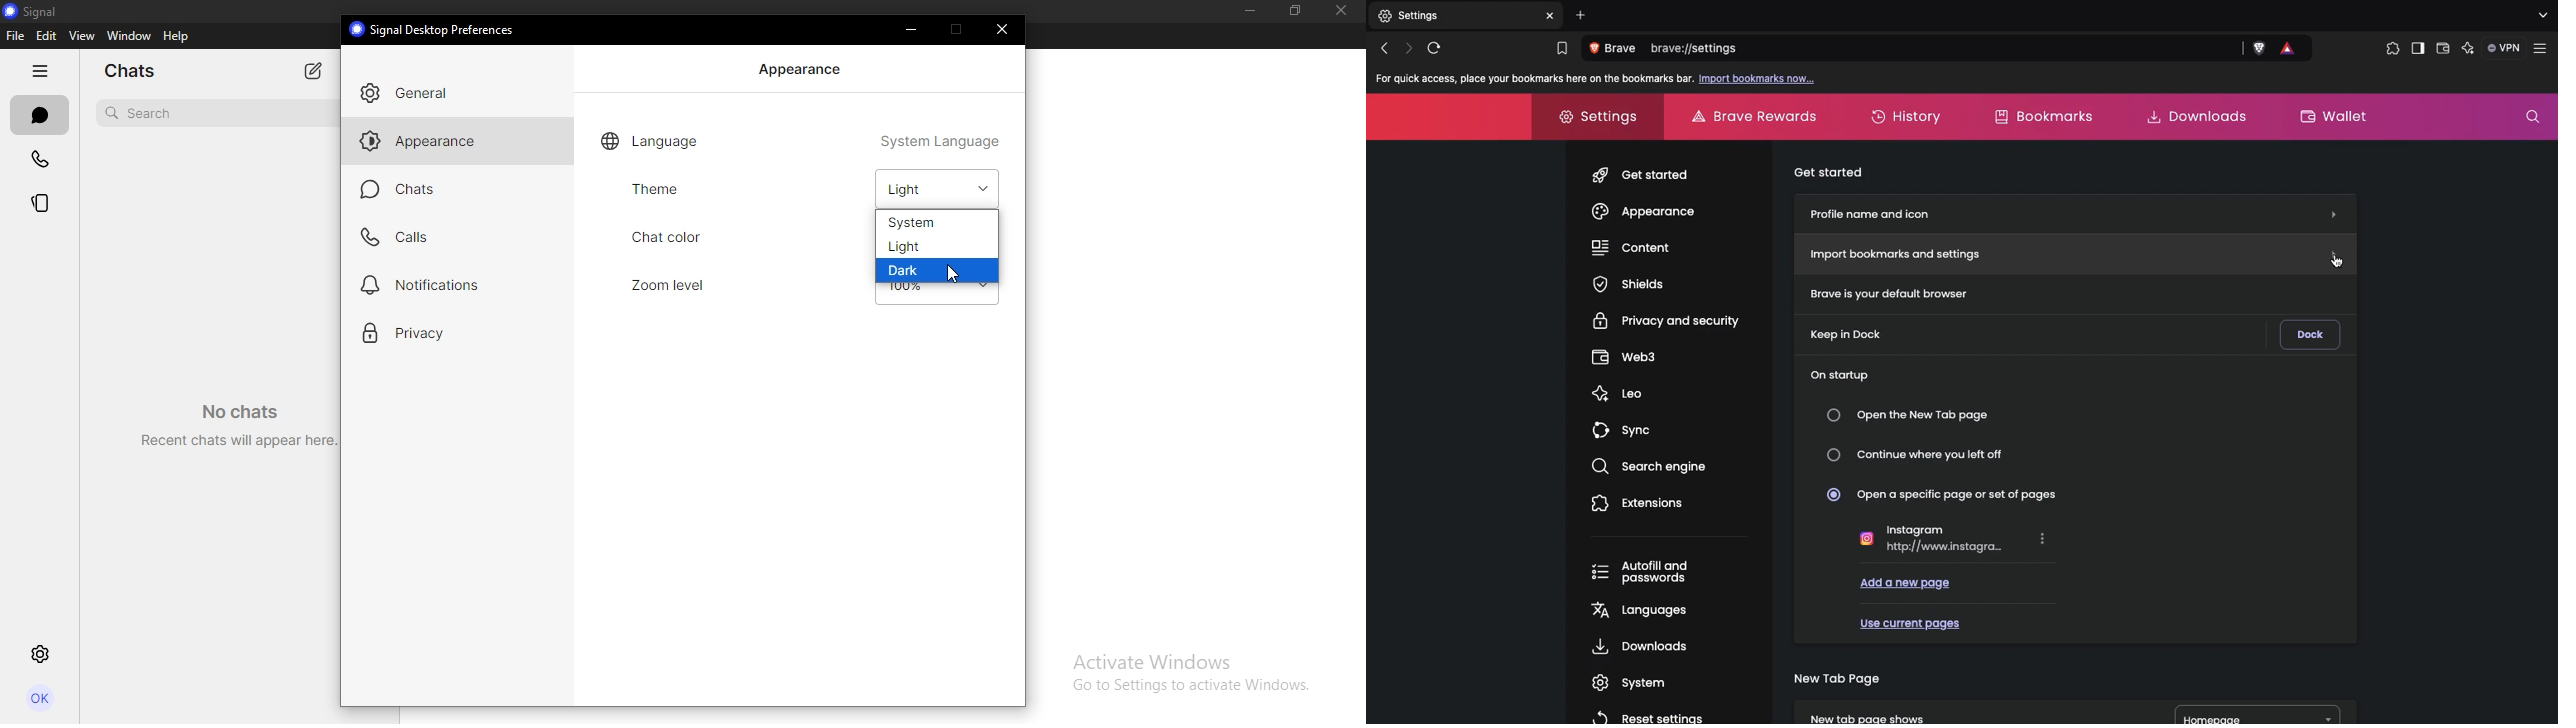  Describe the element at coordinates (401, 237) in the screenshot. I see `calls` at that location.